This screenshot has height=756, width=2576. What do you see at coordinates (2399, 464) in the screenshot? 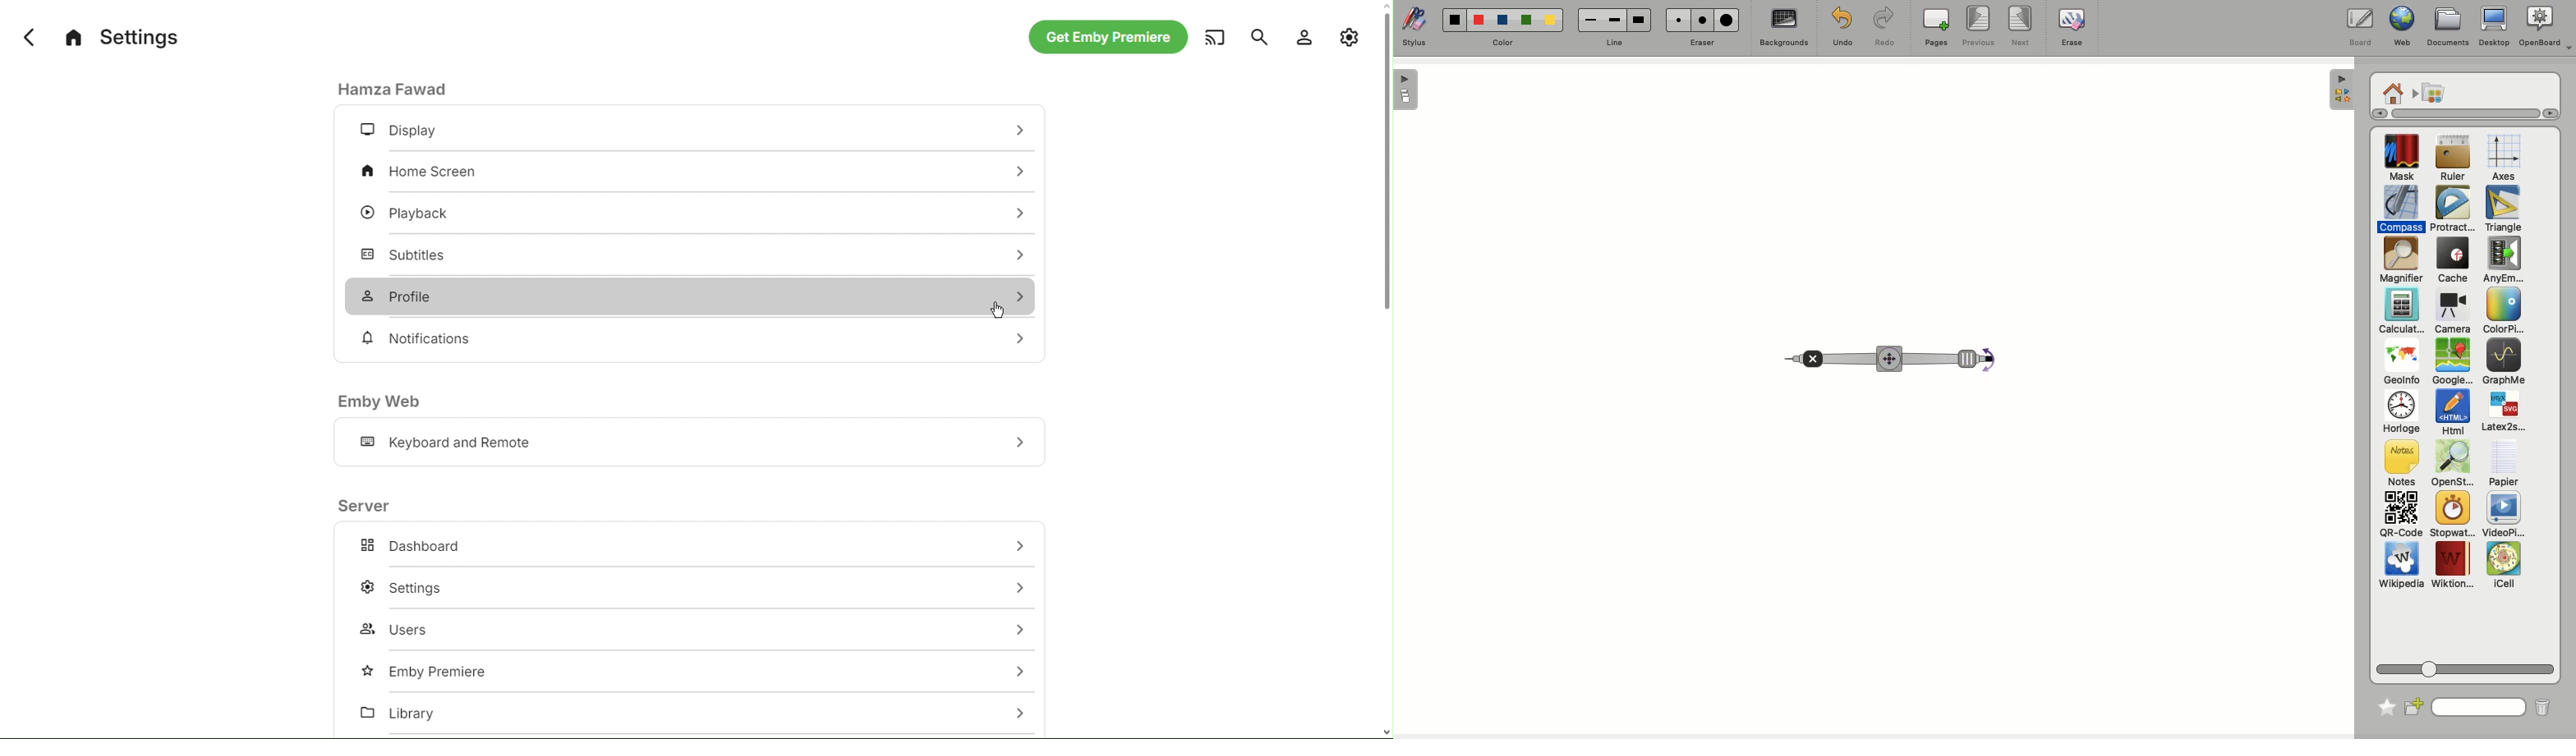
I see `Notes` at bounding box center [2399, 464].